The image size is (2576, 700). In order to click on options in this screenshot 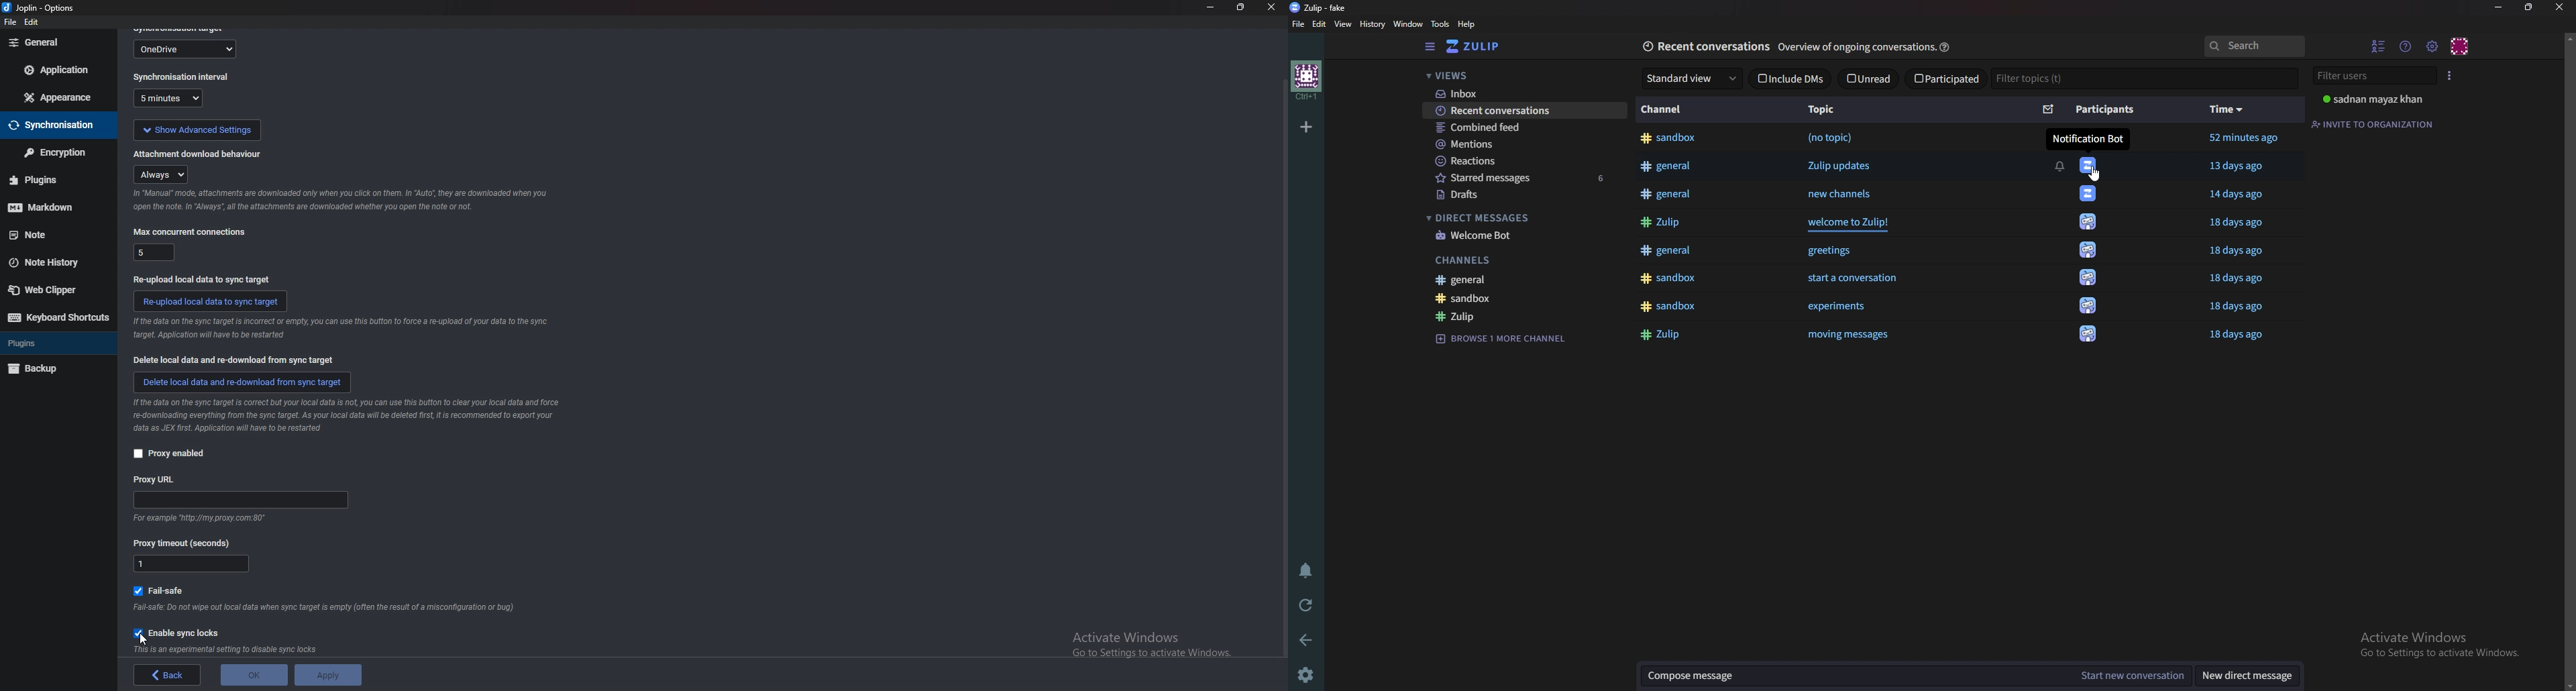, I will do `click(41, 8)`.